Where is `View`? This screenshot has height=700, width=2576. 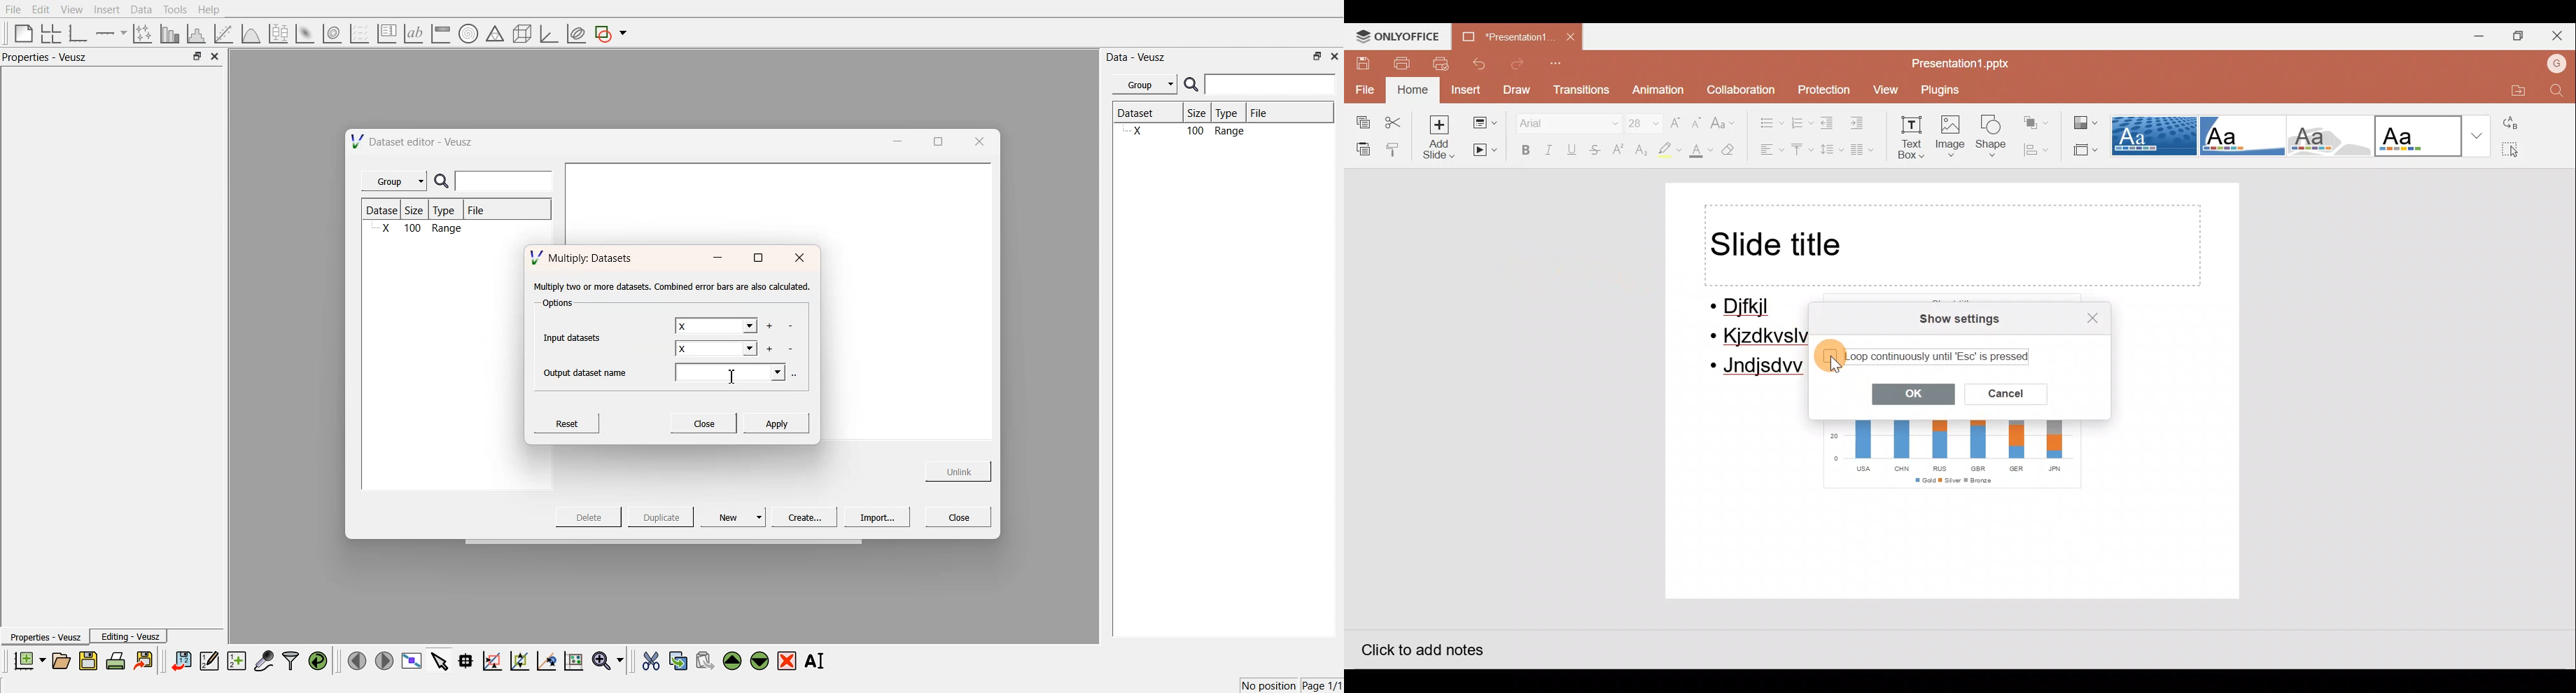
View is located at coordinates (1884, 88).